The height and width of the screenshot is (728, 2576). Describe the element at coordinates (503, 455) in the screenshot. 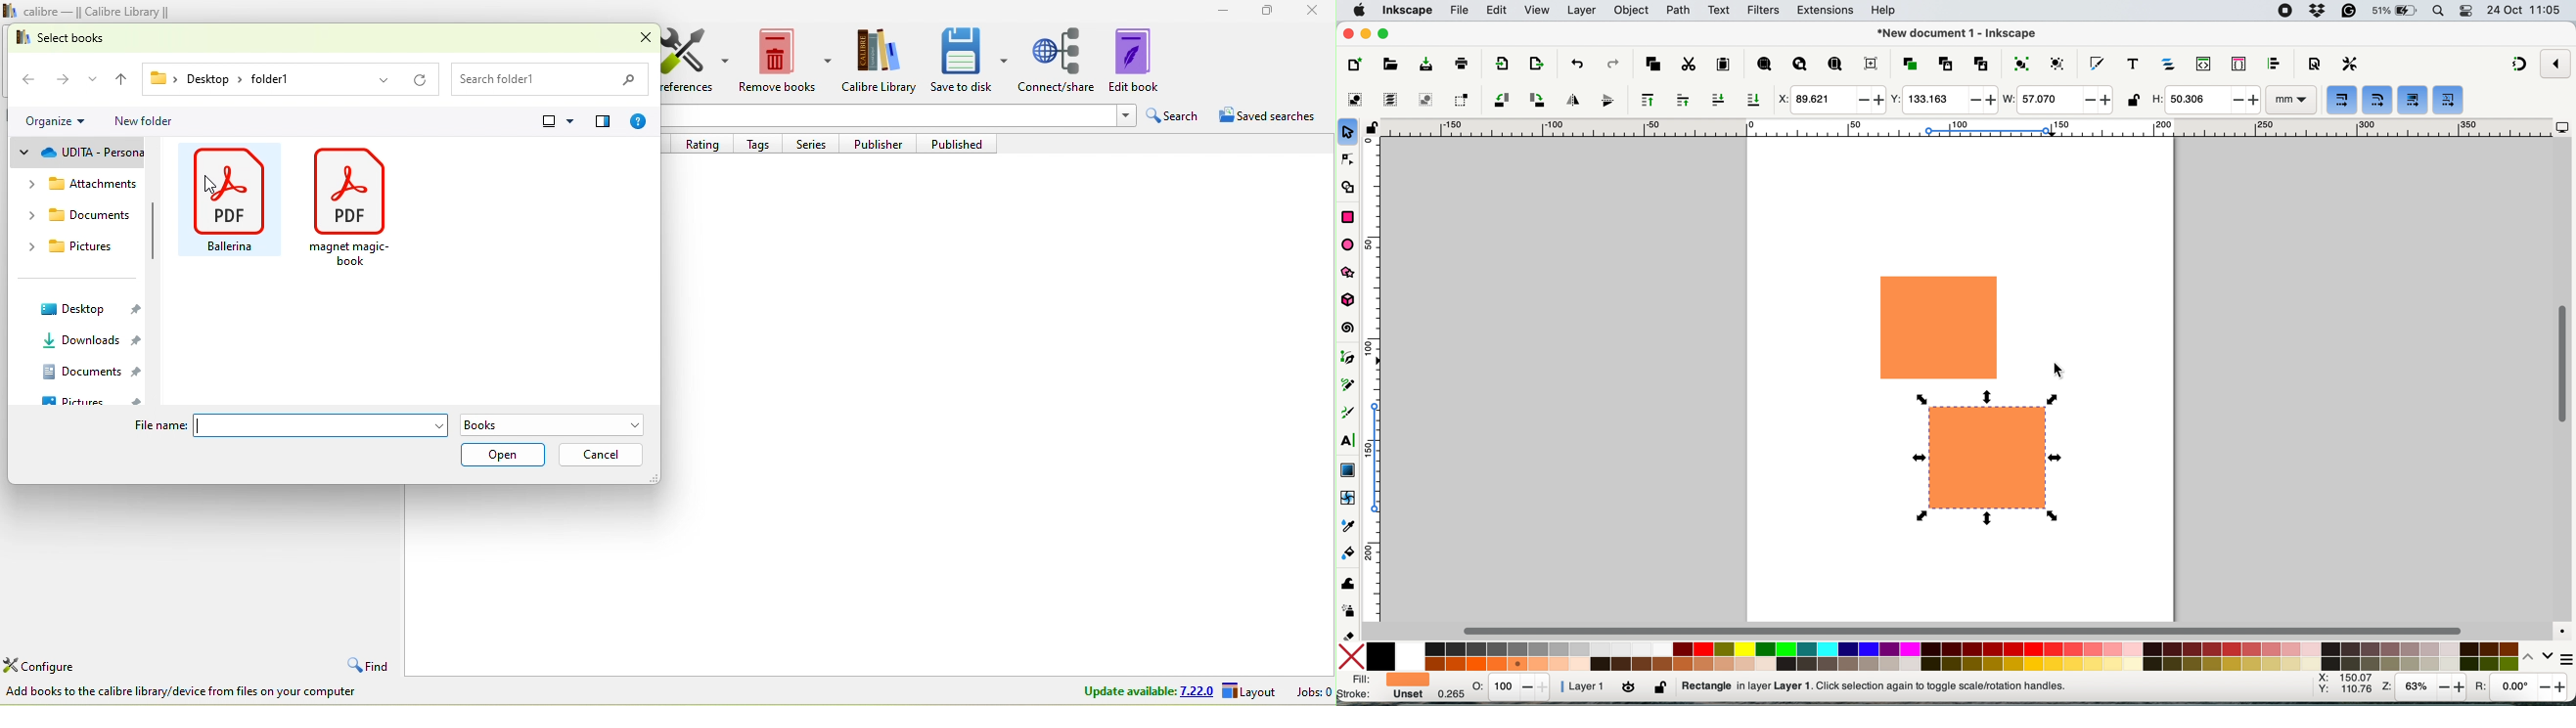

I see `open` at that location.